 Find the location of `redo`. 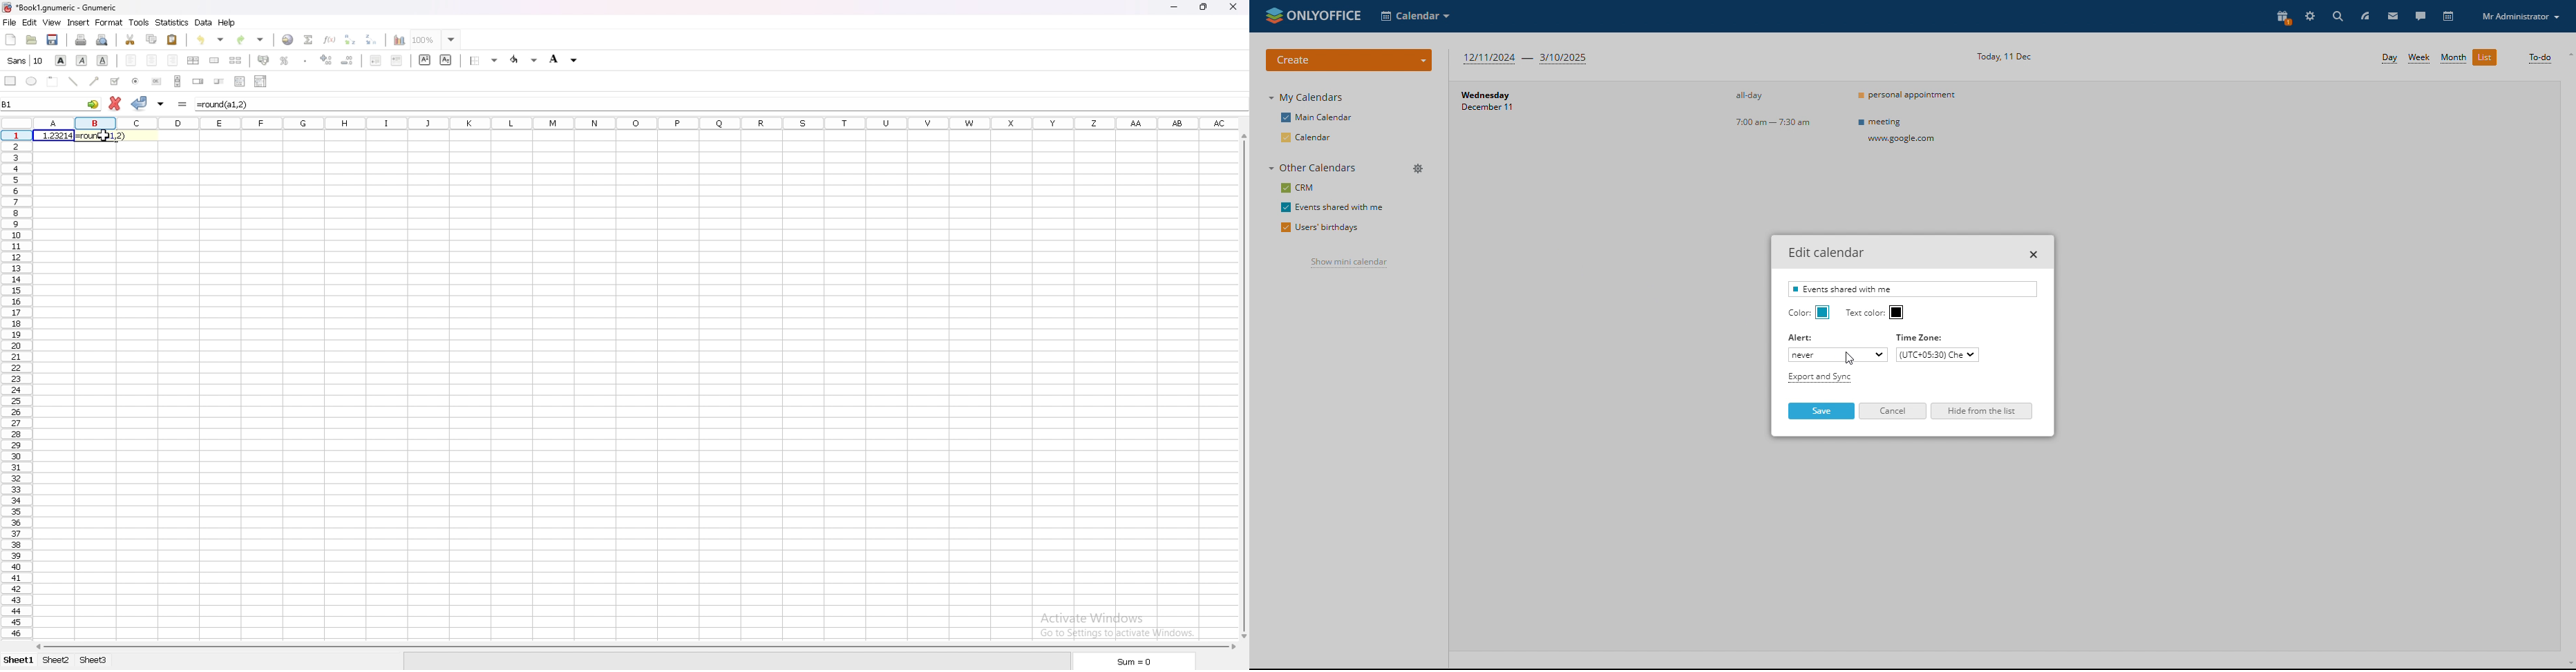

redo is located at coordinates (253, 40).